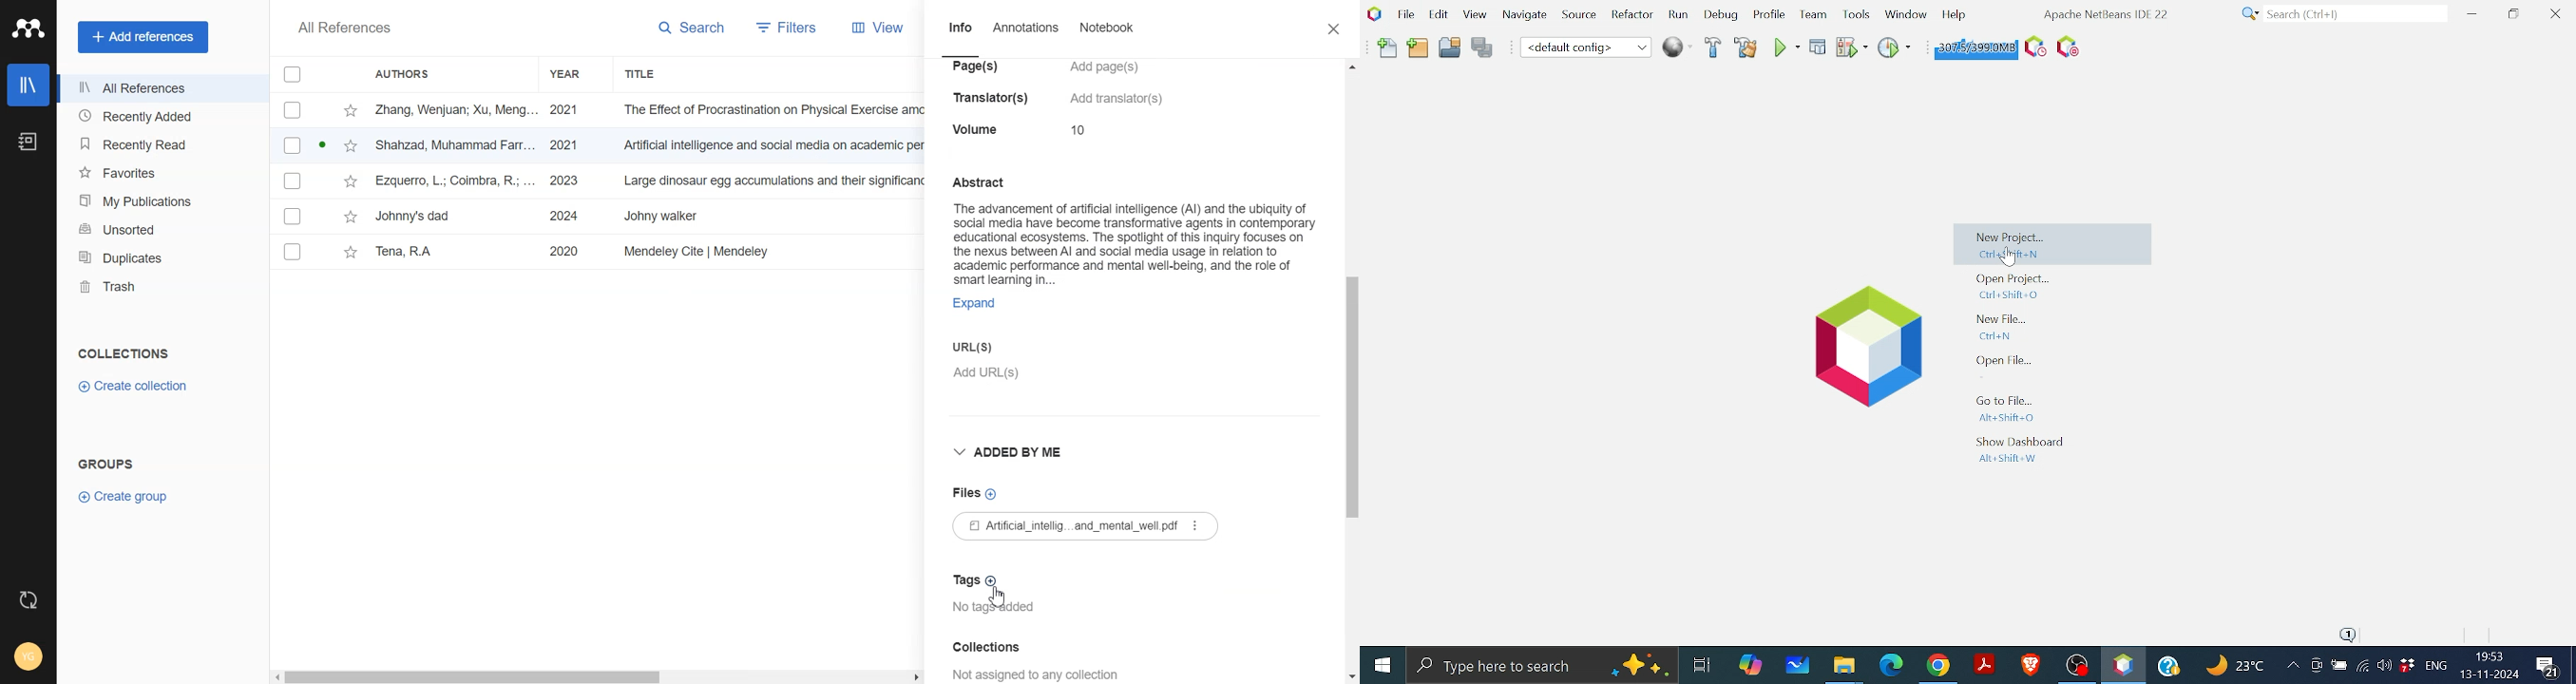 This screenshot has width=2576, height=700. Describe the element at coordinates (28, 658) in the screenshot. I see `Account` at that location.